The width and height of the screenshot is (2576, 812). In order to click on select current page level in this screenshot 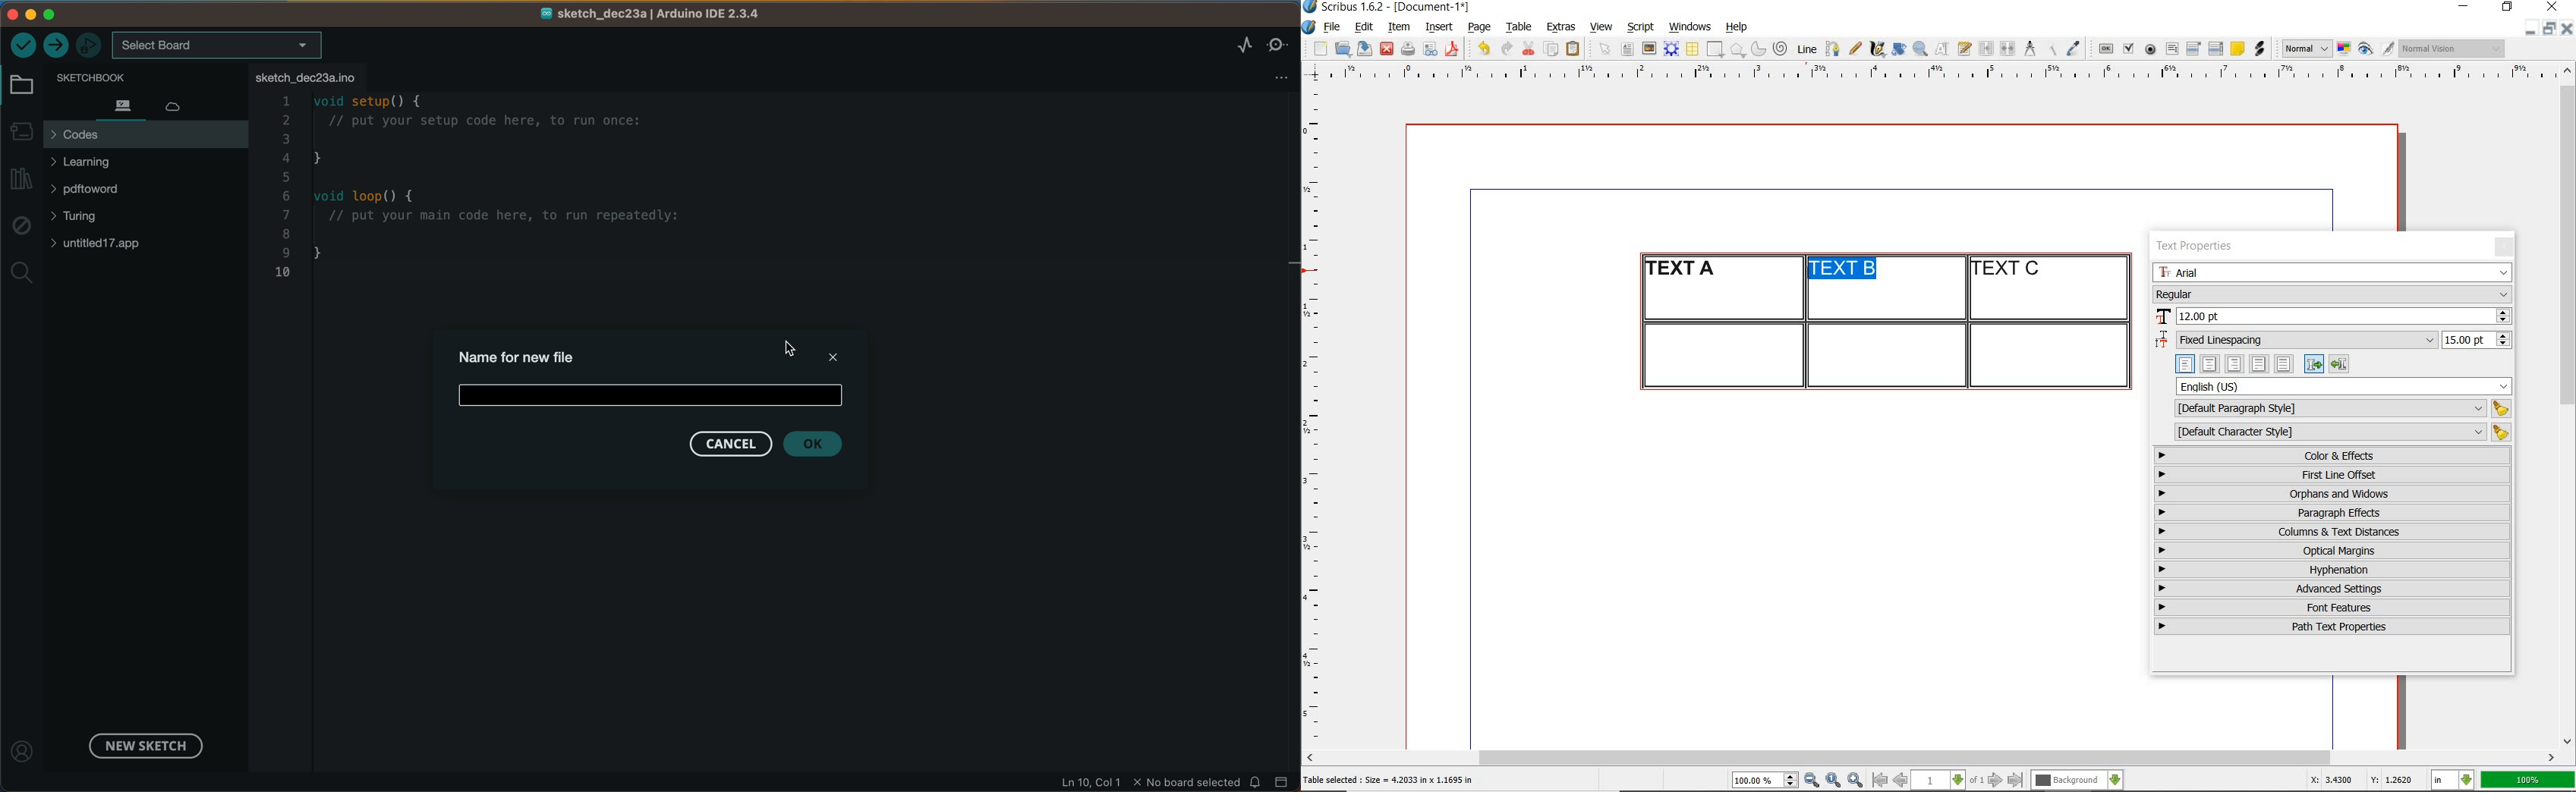, I will do `click(1948, 780)`.